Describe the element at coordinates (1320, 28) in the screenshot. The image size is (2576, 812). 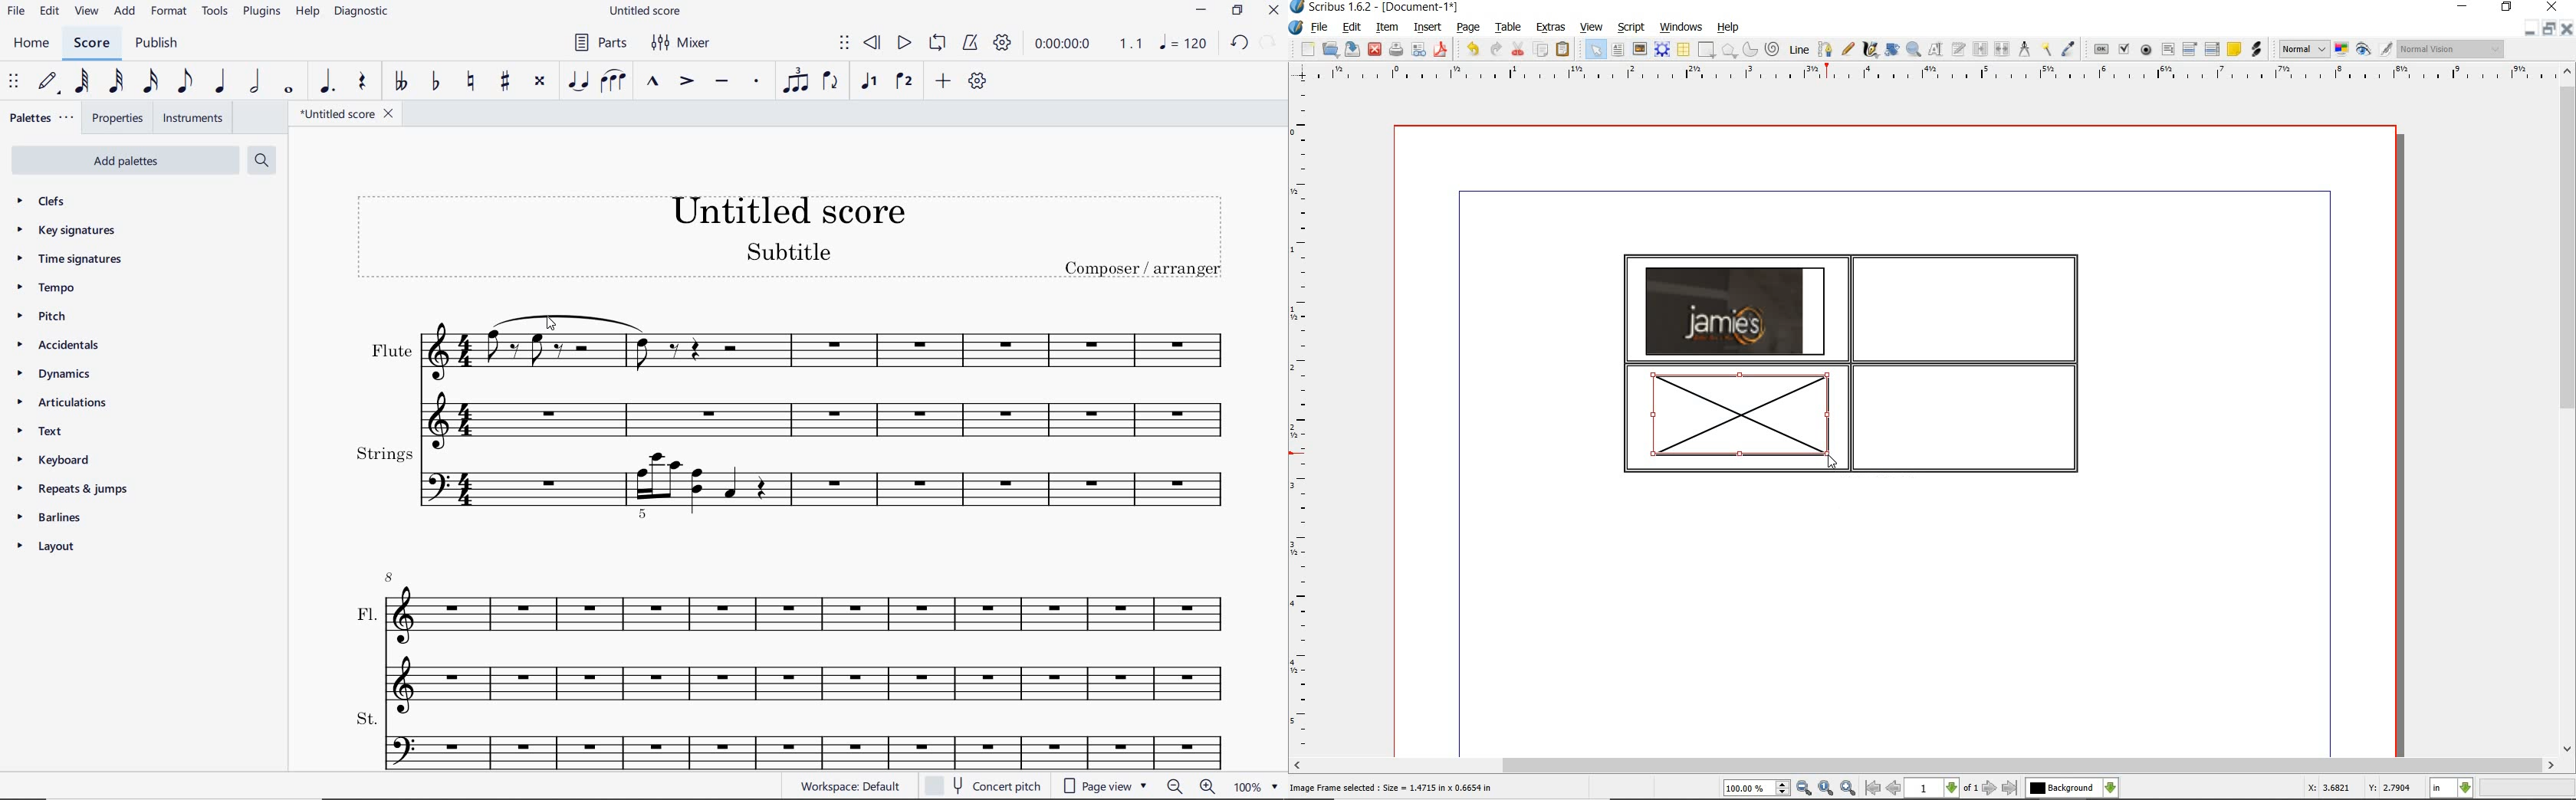
I see `file` at that location.